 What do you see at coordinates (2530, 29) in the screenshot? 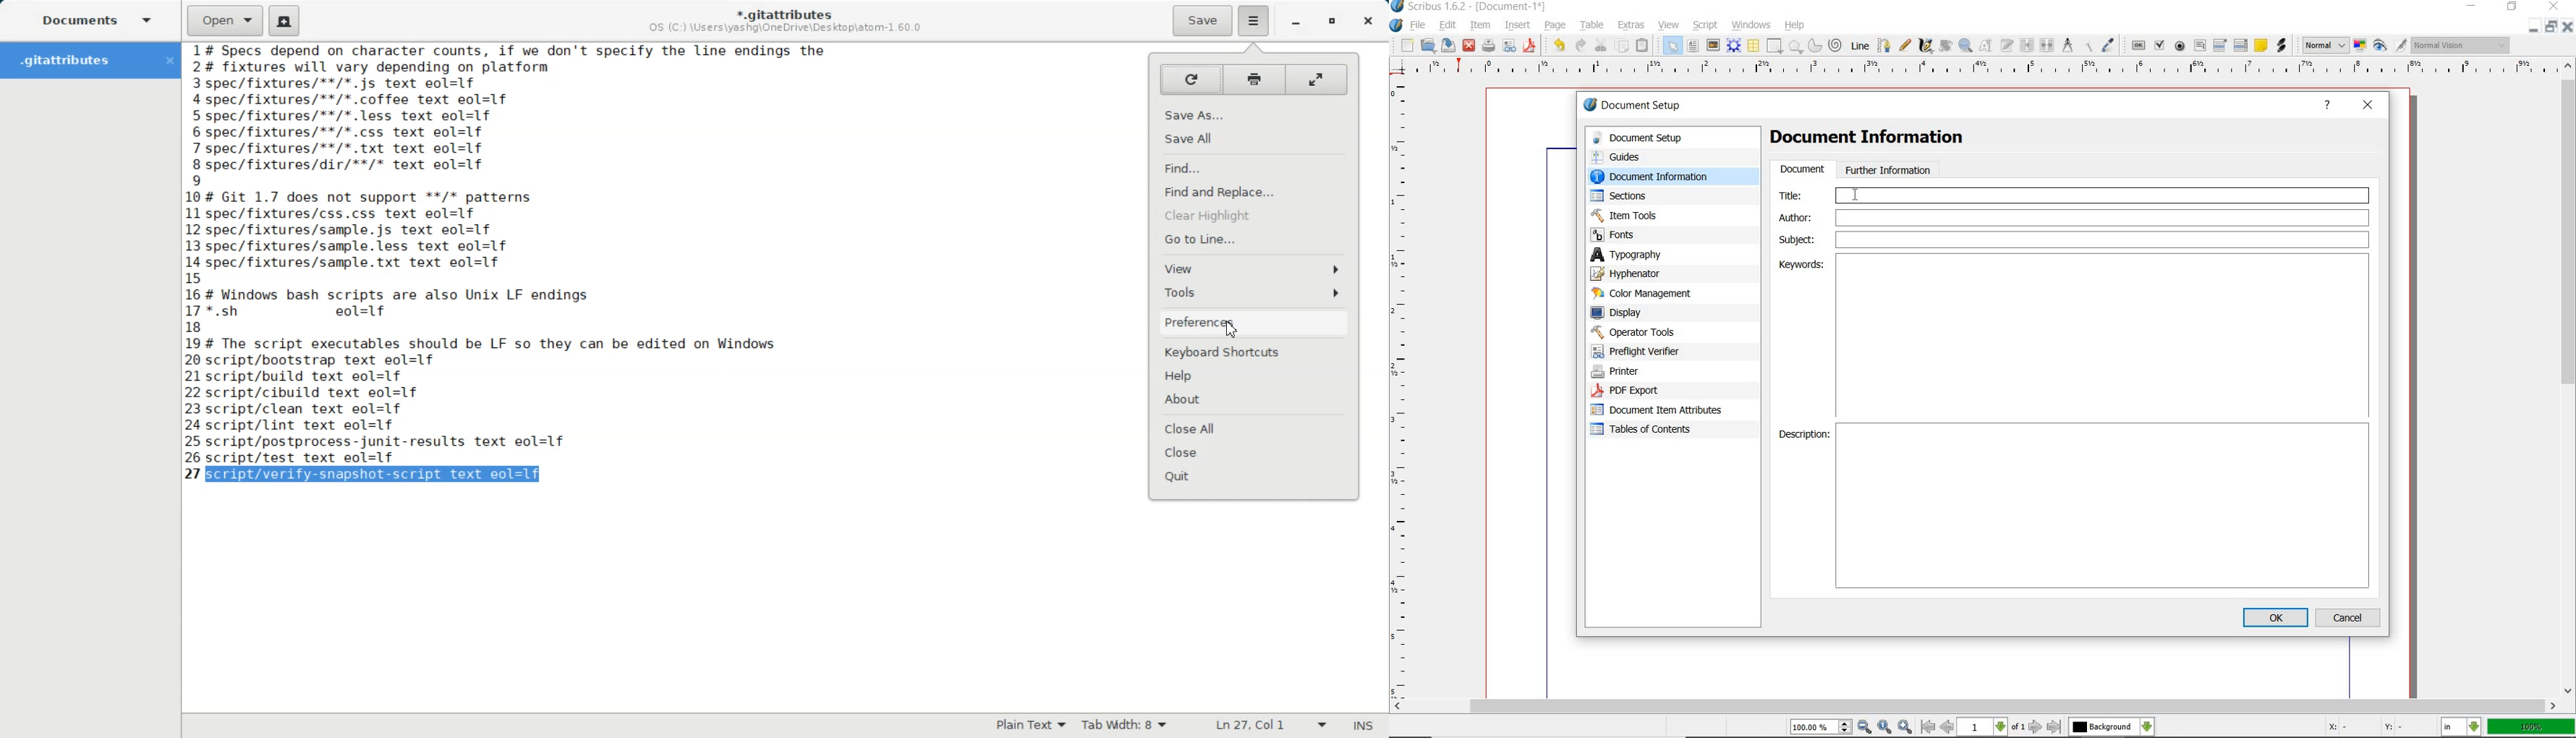
I see `minimize` at bounding box center [2530, 29].